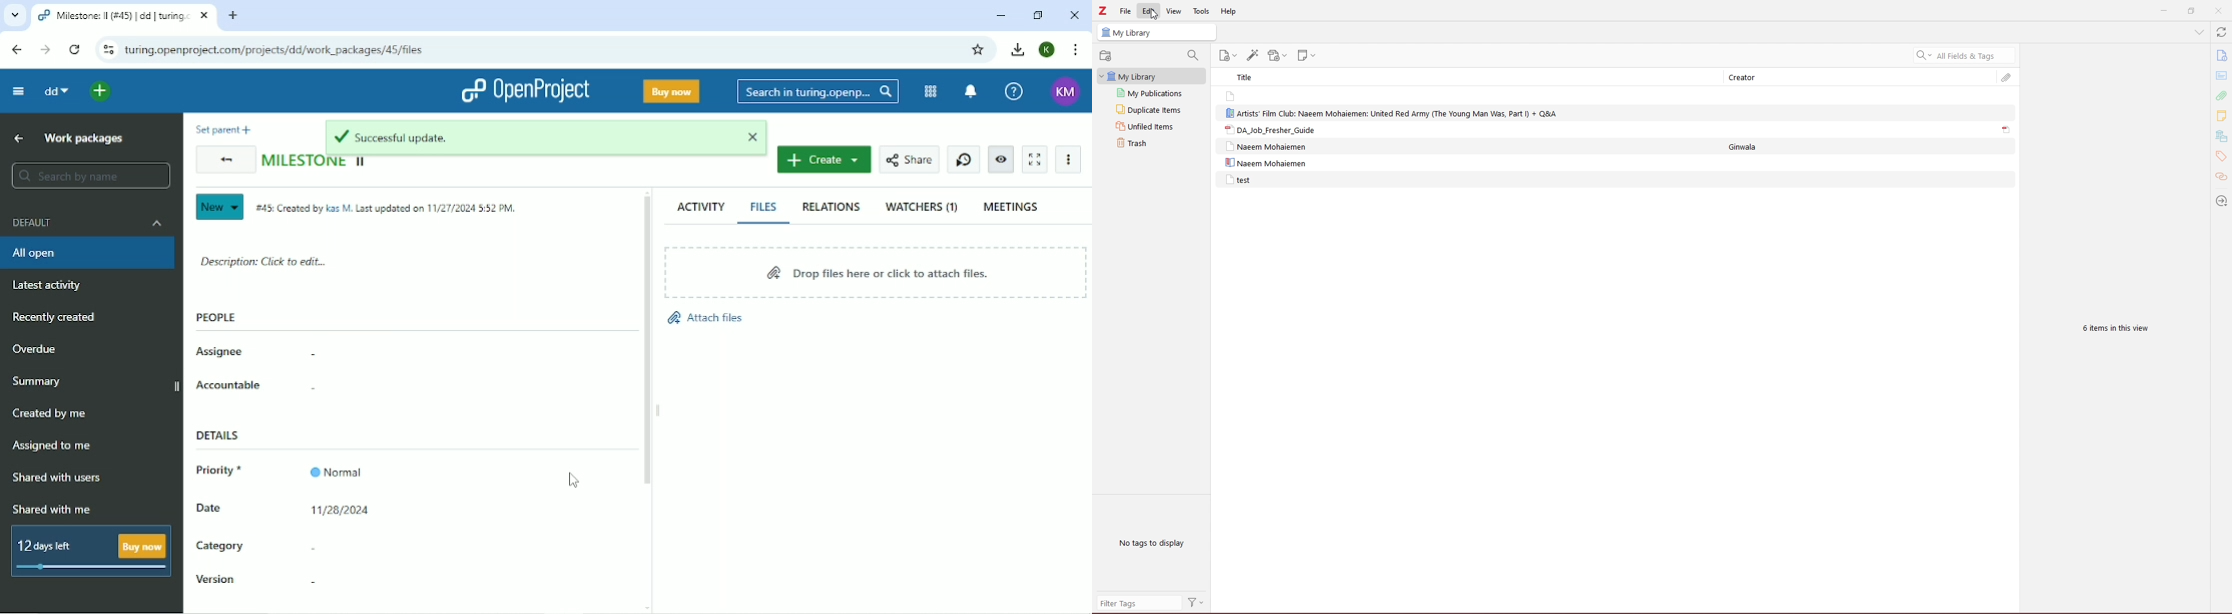  I want to click on Cursor, so click(1156, 15).